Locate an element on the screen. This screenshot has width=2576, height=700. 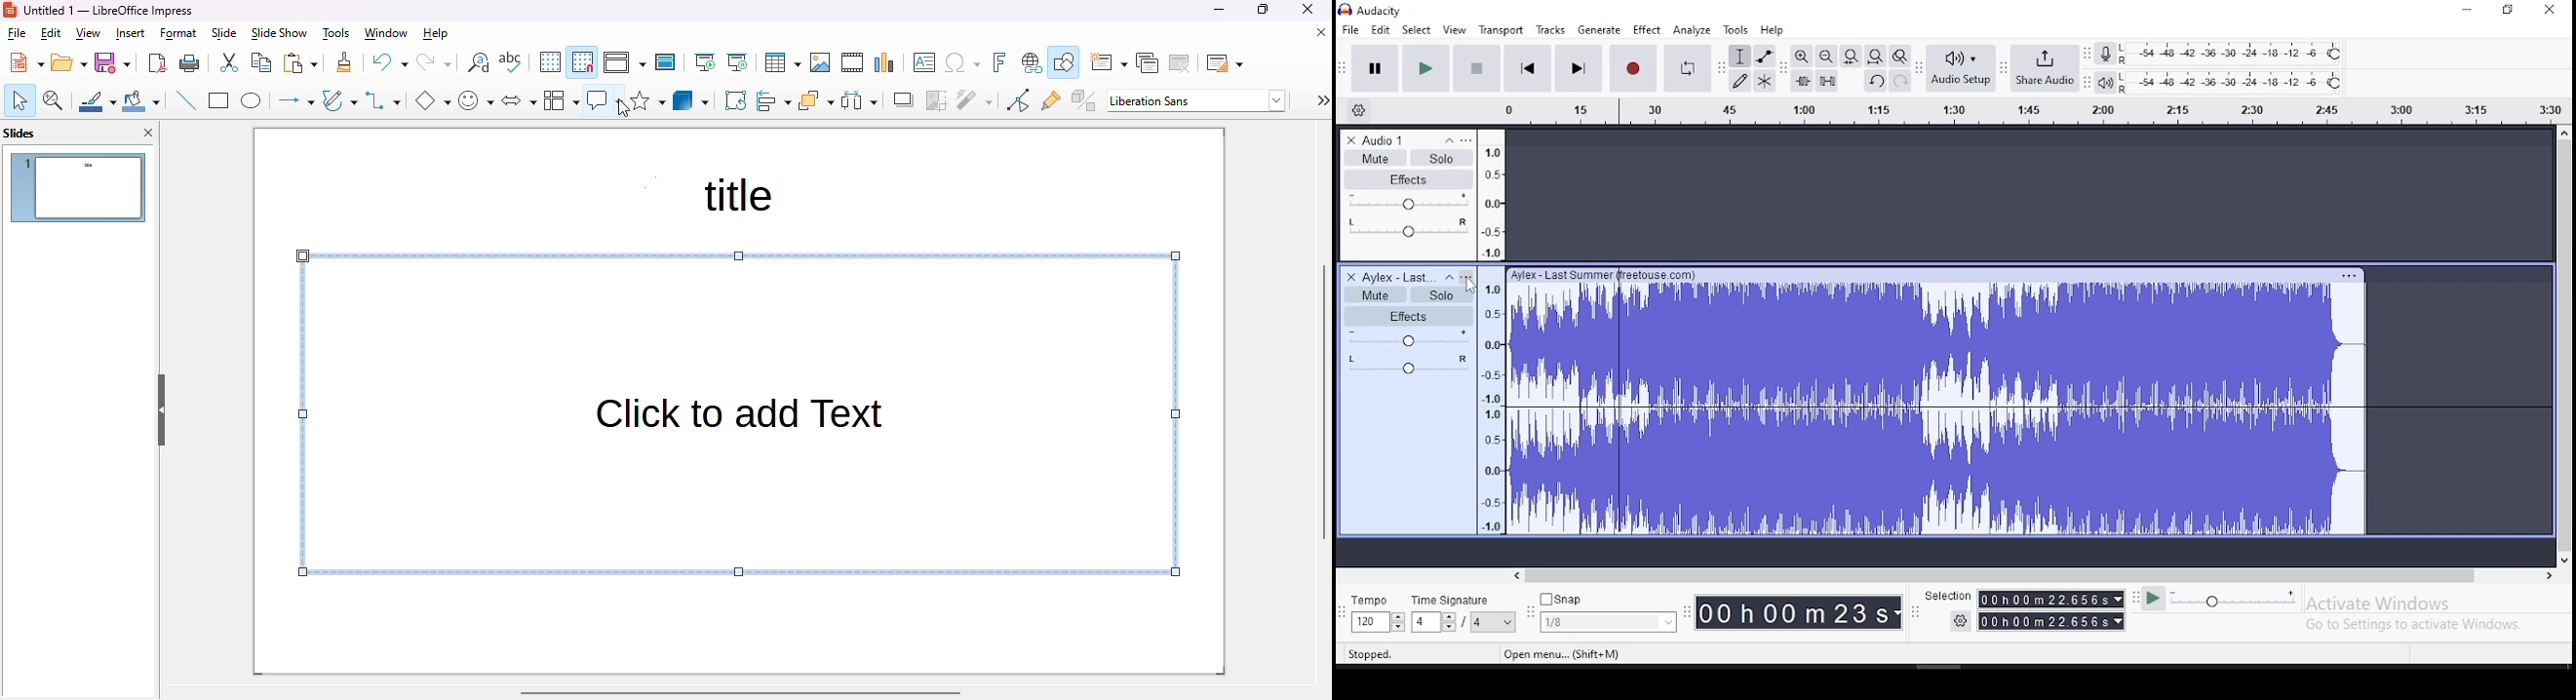
rotate is located at coordinates (736, 100).